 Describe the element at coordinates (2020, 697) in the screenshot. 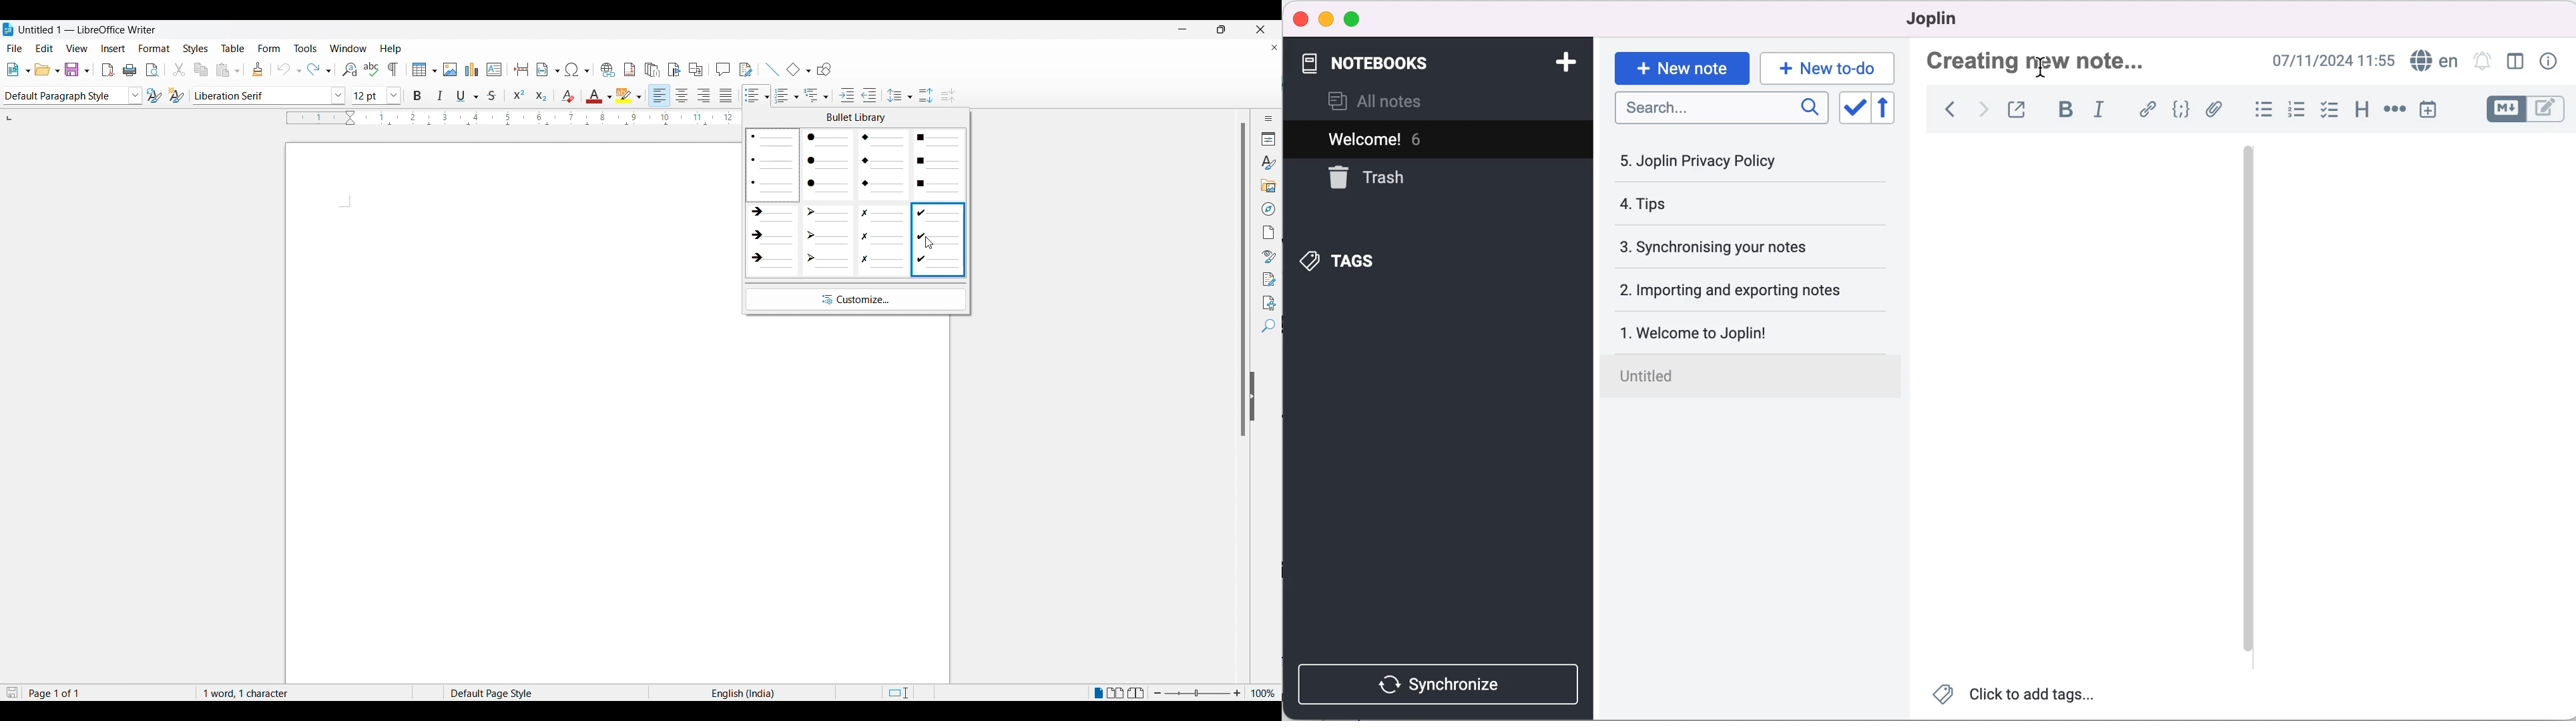

I see `click to add tags` at that location.